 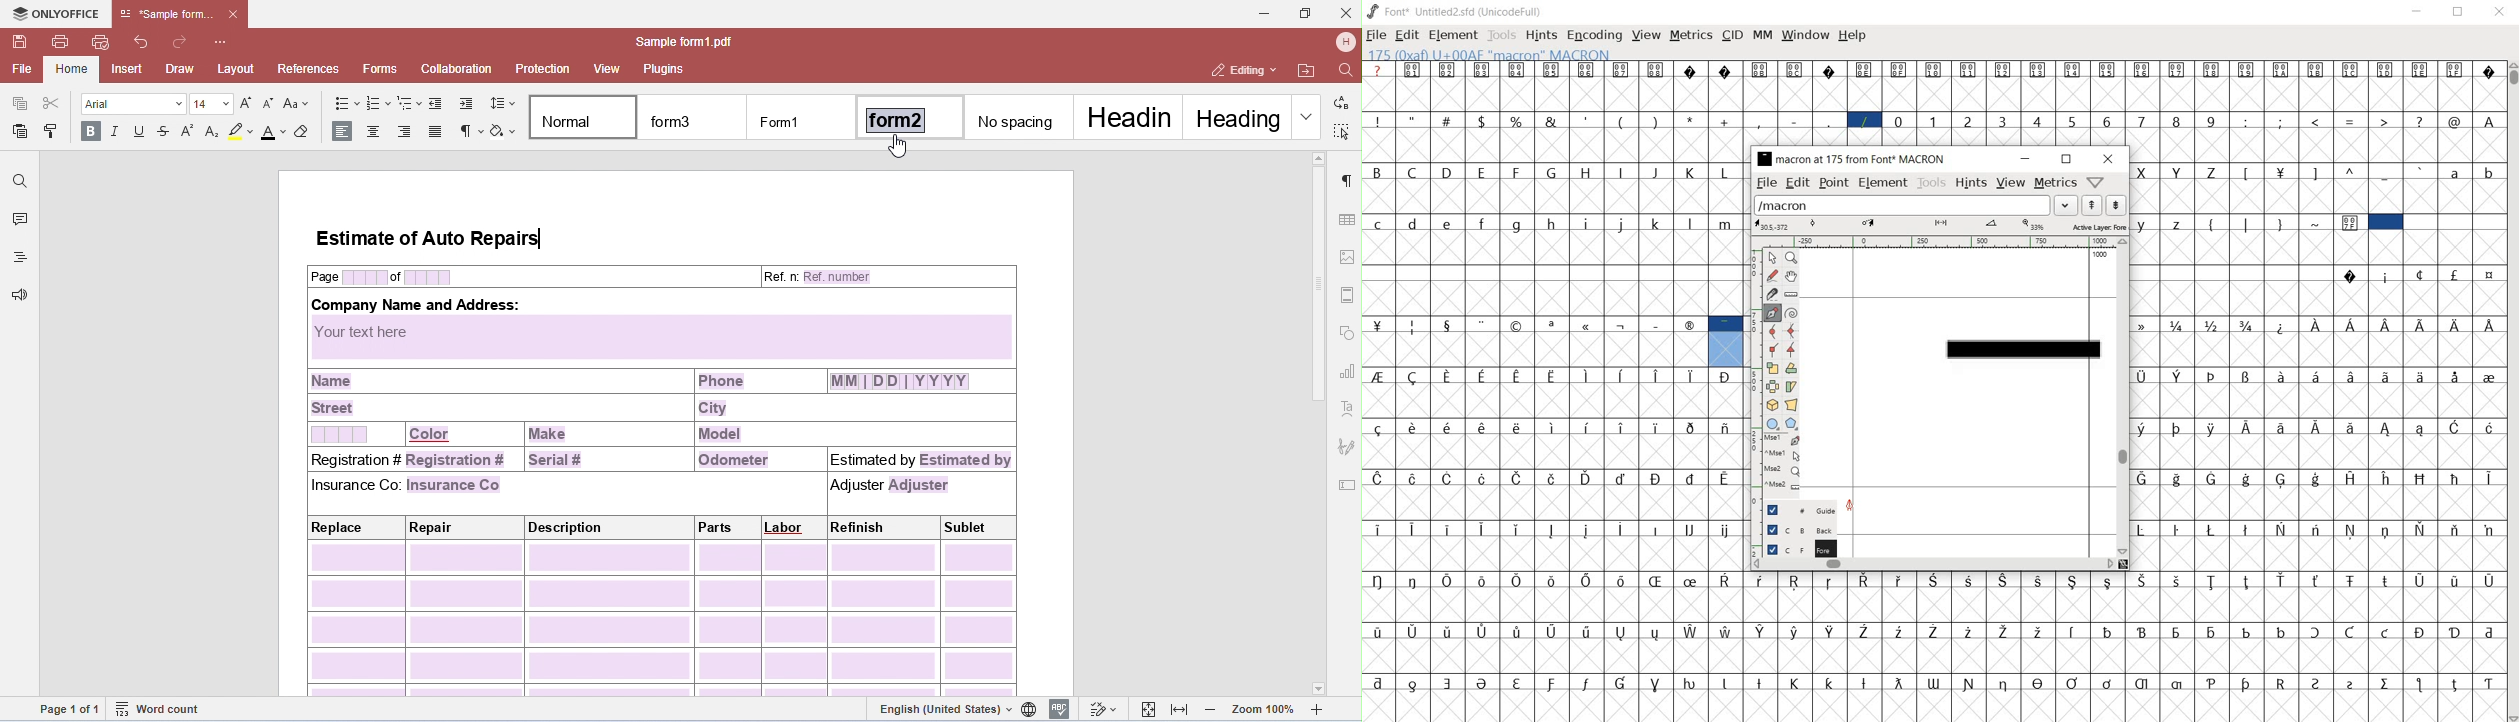 I want to click on _, so click(x=2386, y=173).